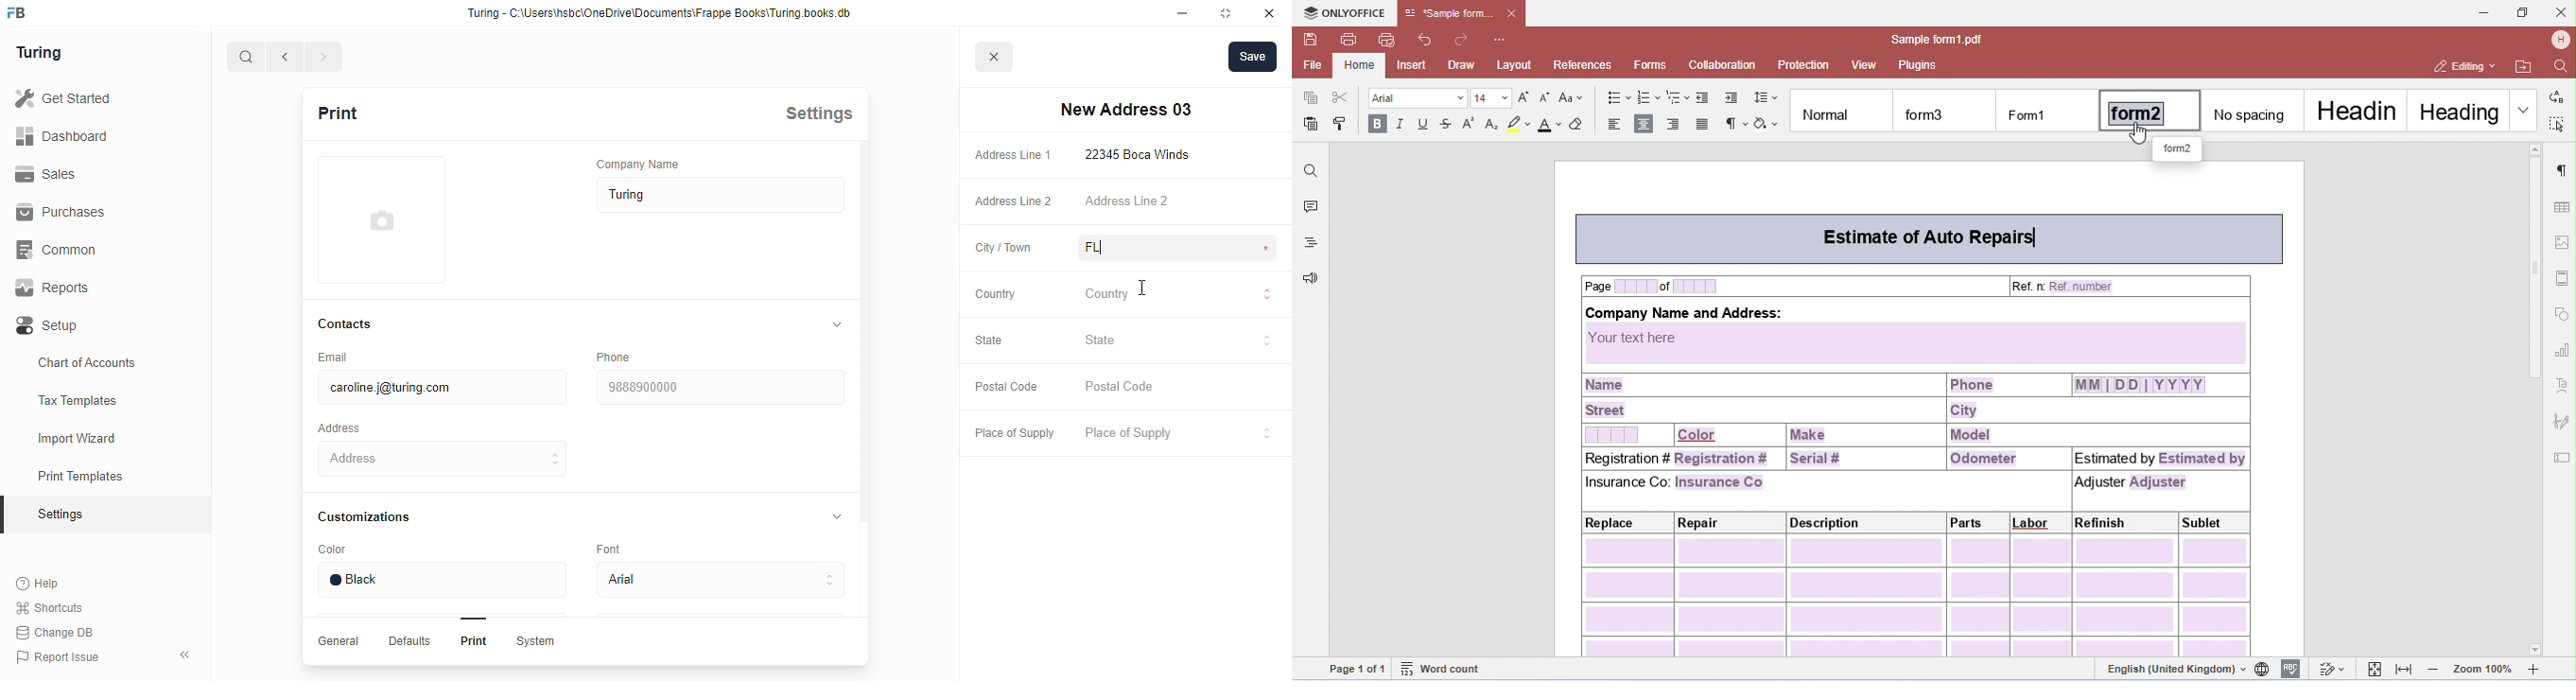  I want to click on color, so click(332, 550).